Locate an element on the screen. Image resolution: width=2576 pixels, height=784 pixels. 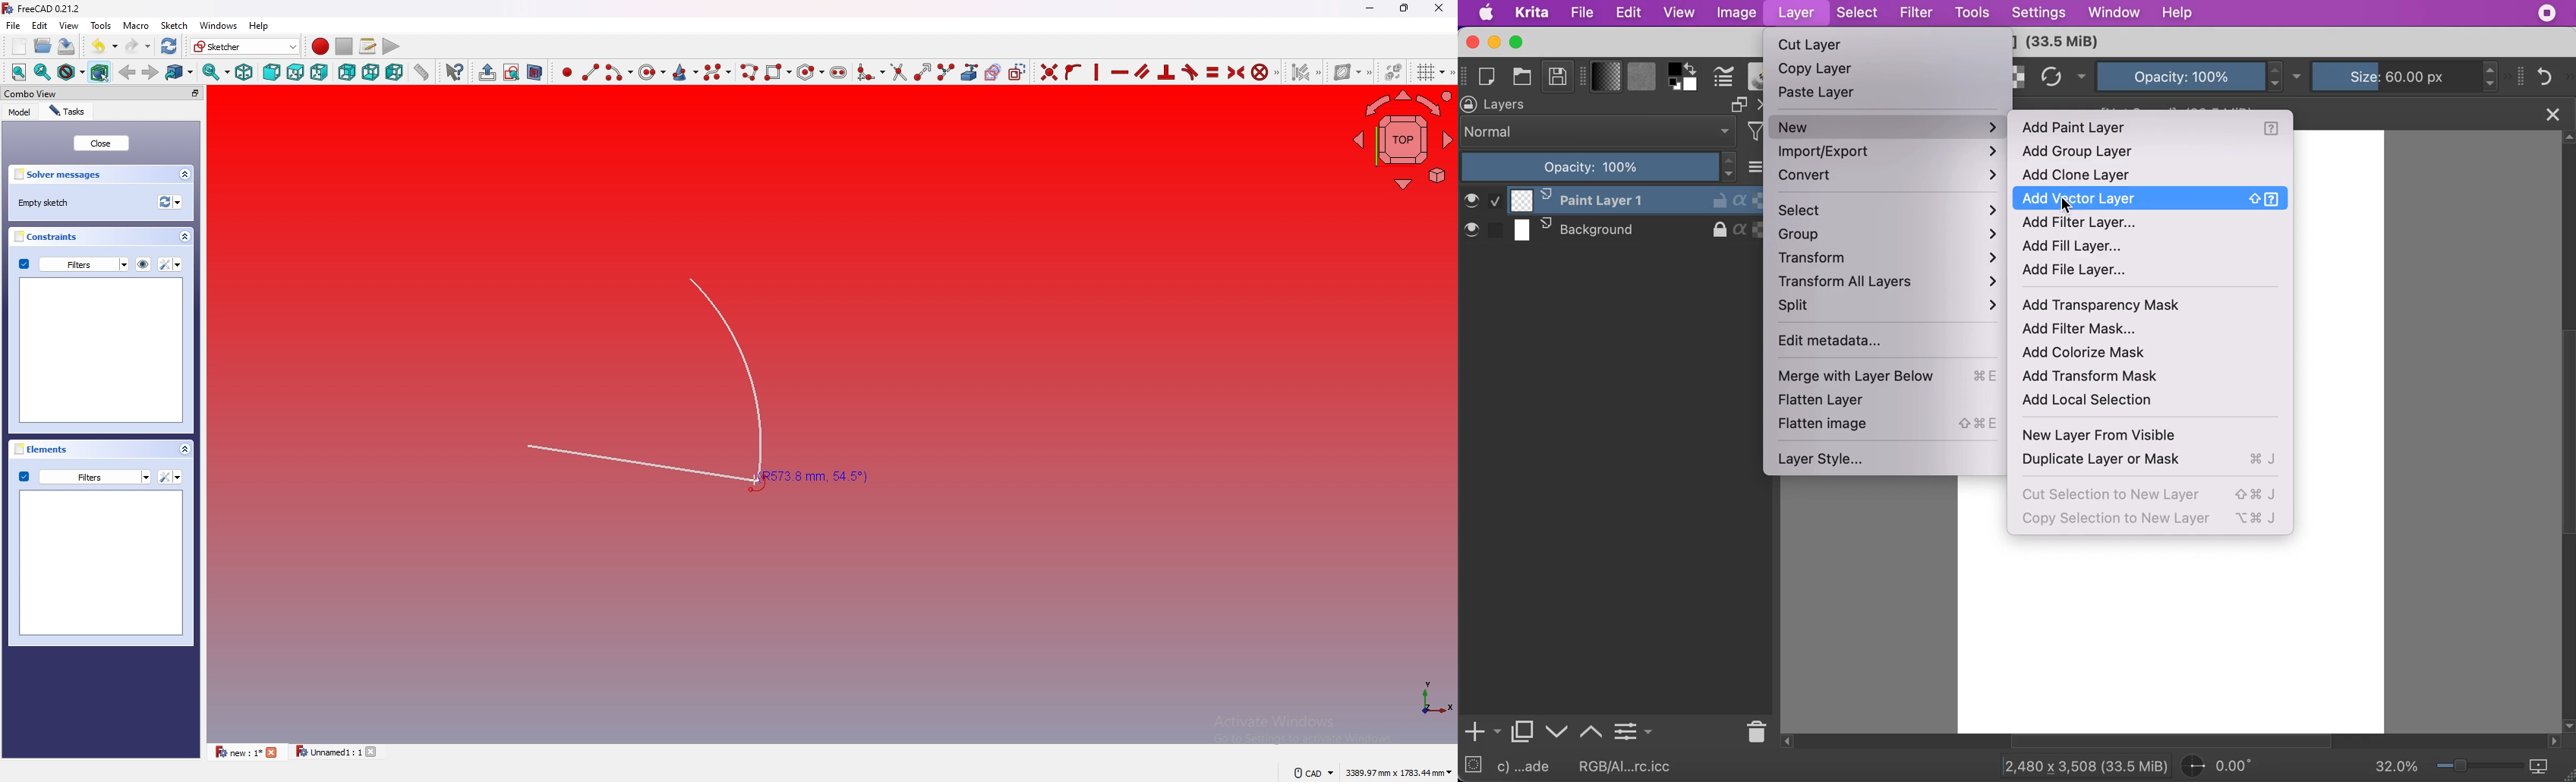
edit brush settings is located at coordinates (1723, 77).